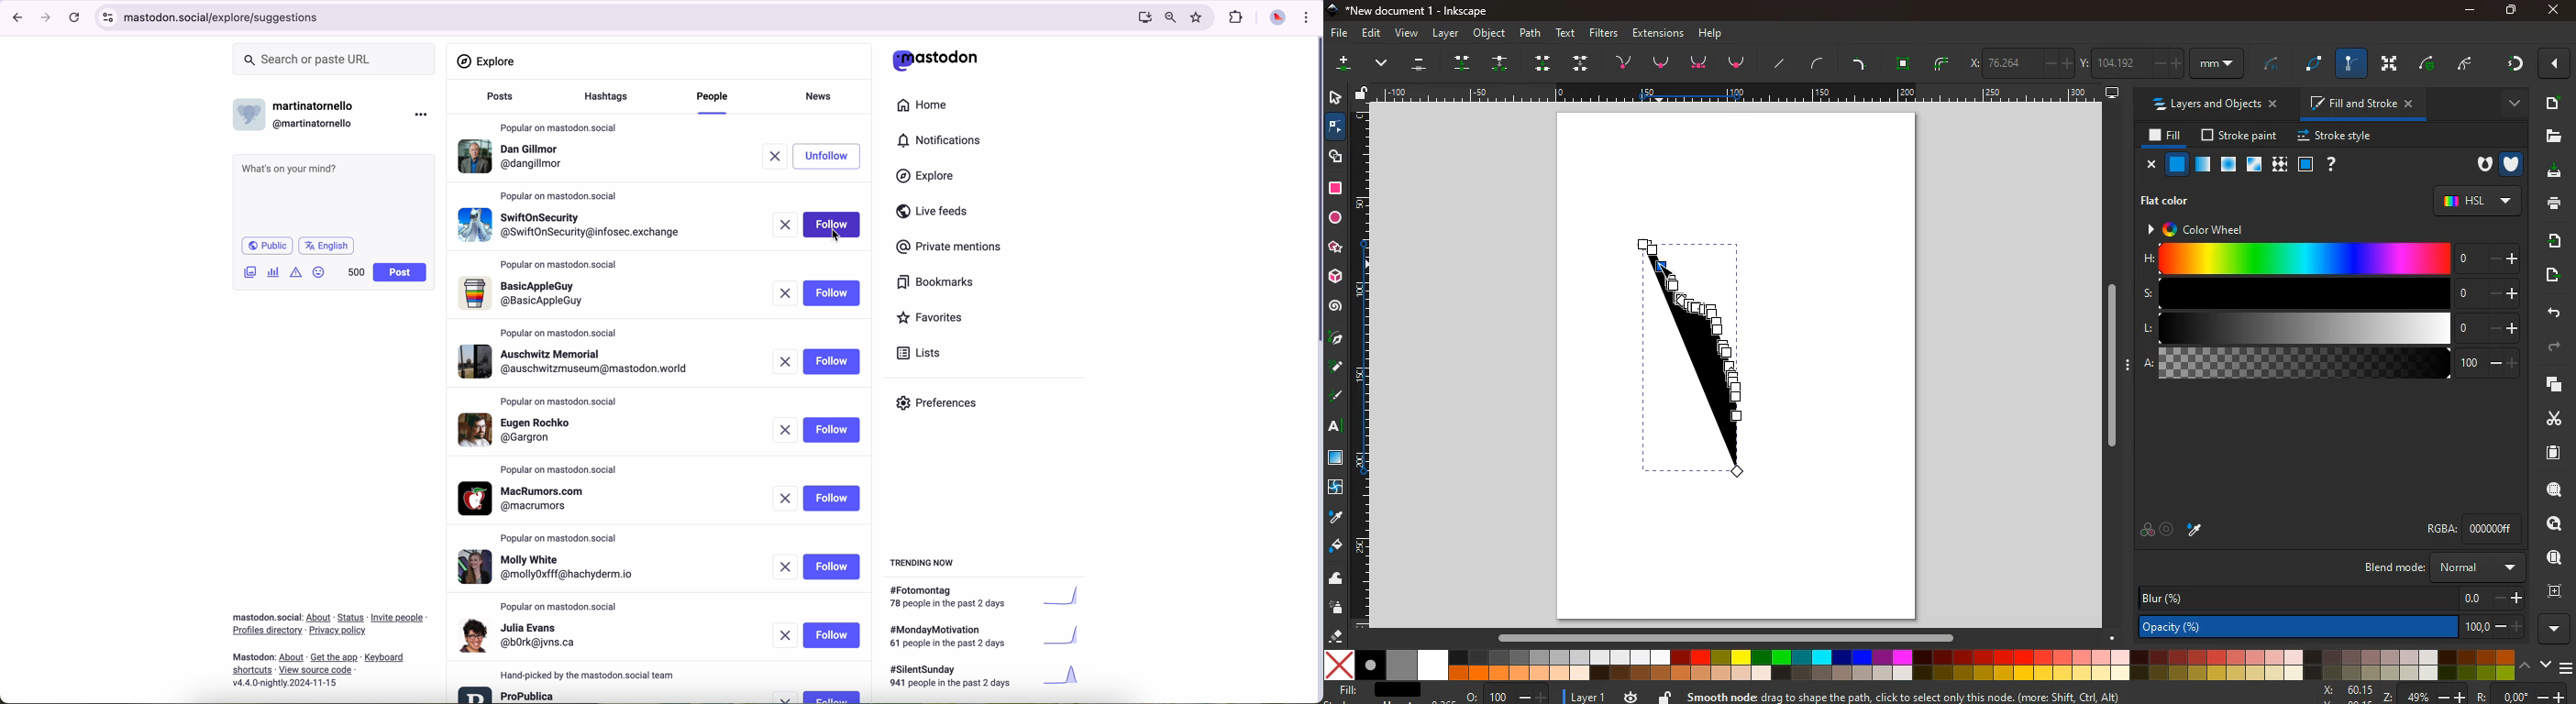  Describe the element at coordinates (928, 181) in the screenshot. I see `click on explore button` at that location.